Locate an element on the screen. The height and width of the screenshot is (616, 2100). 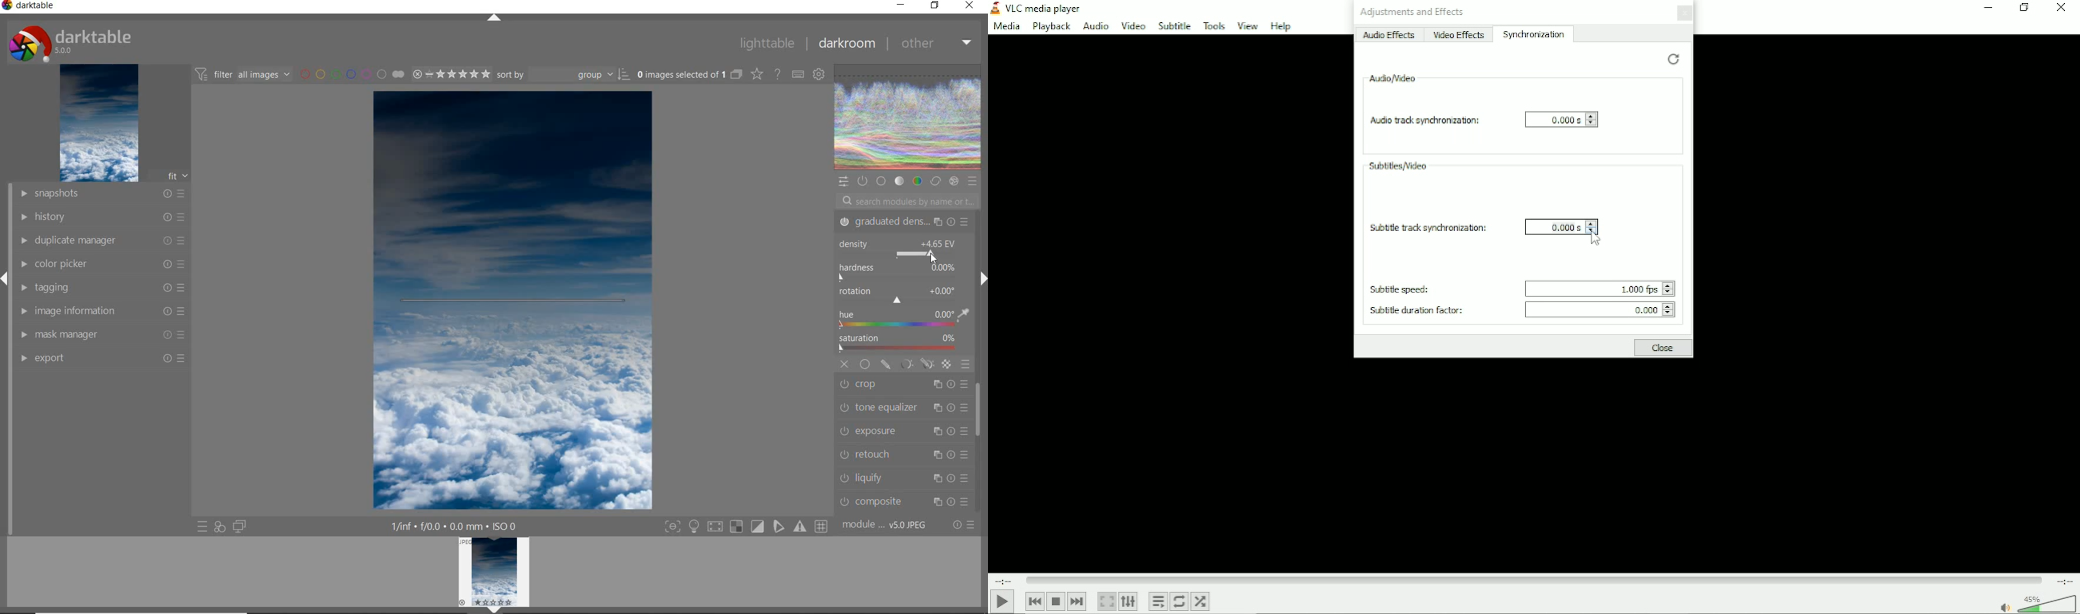
0.000 is located at coordinates (1602, 310).